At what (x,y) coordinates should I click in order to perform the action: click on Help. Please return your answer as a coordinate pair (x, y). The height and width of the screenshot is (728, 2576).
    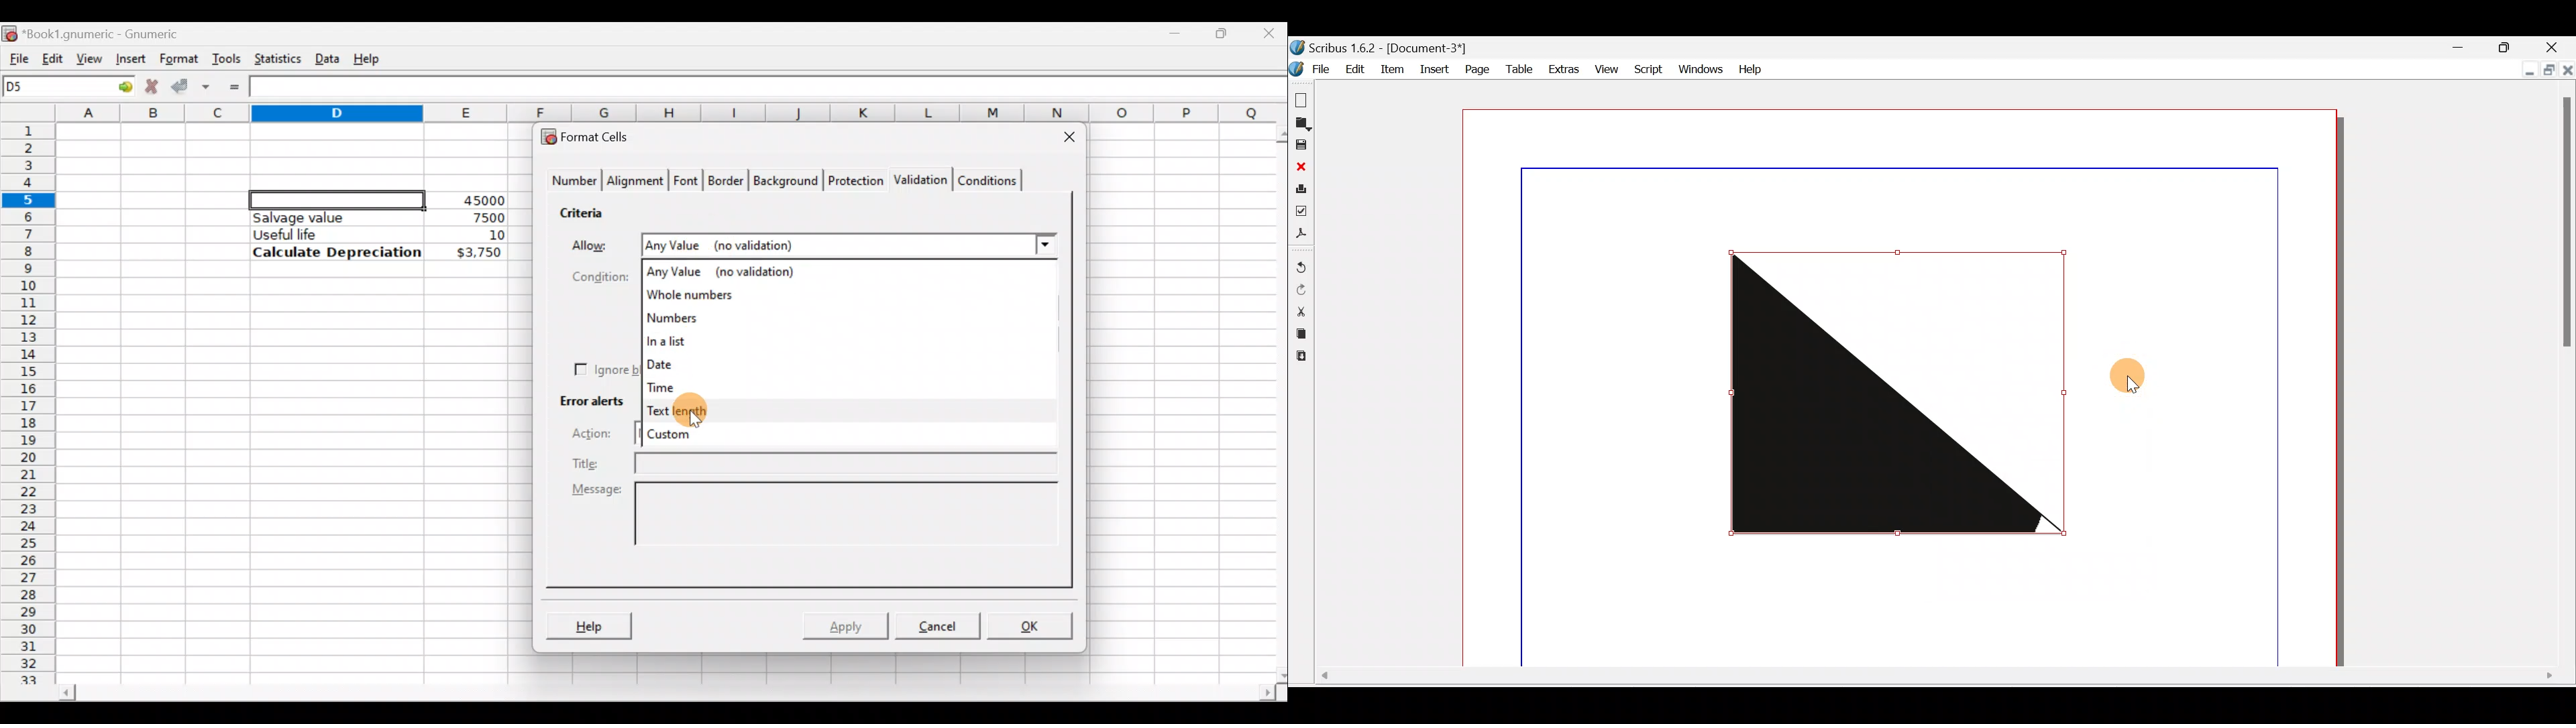
    Looking at the image, I should click on (588, 627).